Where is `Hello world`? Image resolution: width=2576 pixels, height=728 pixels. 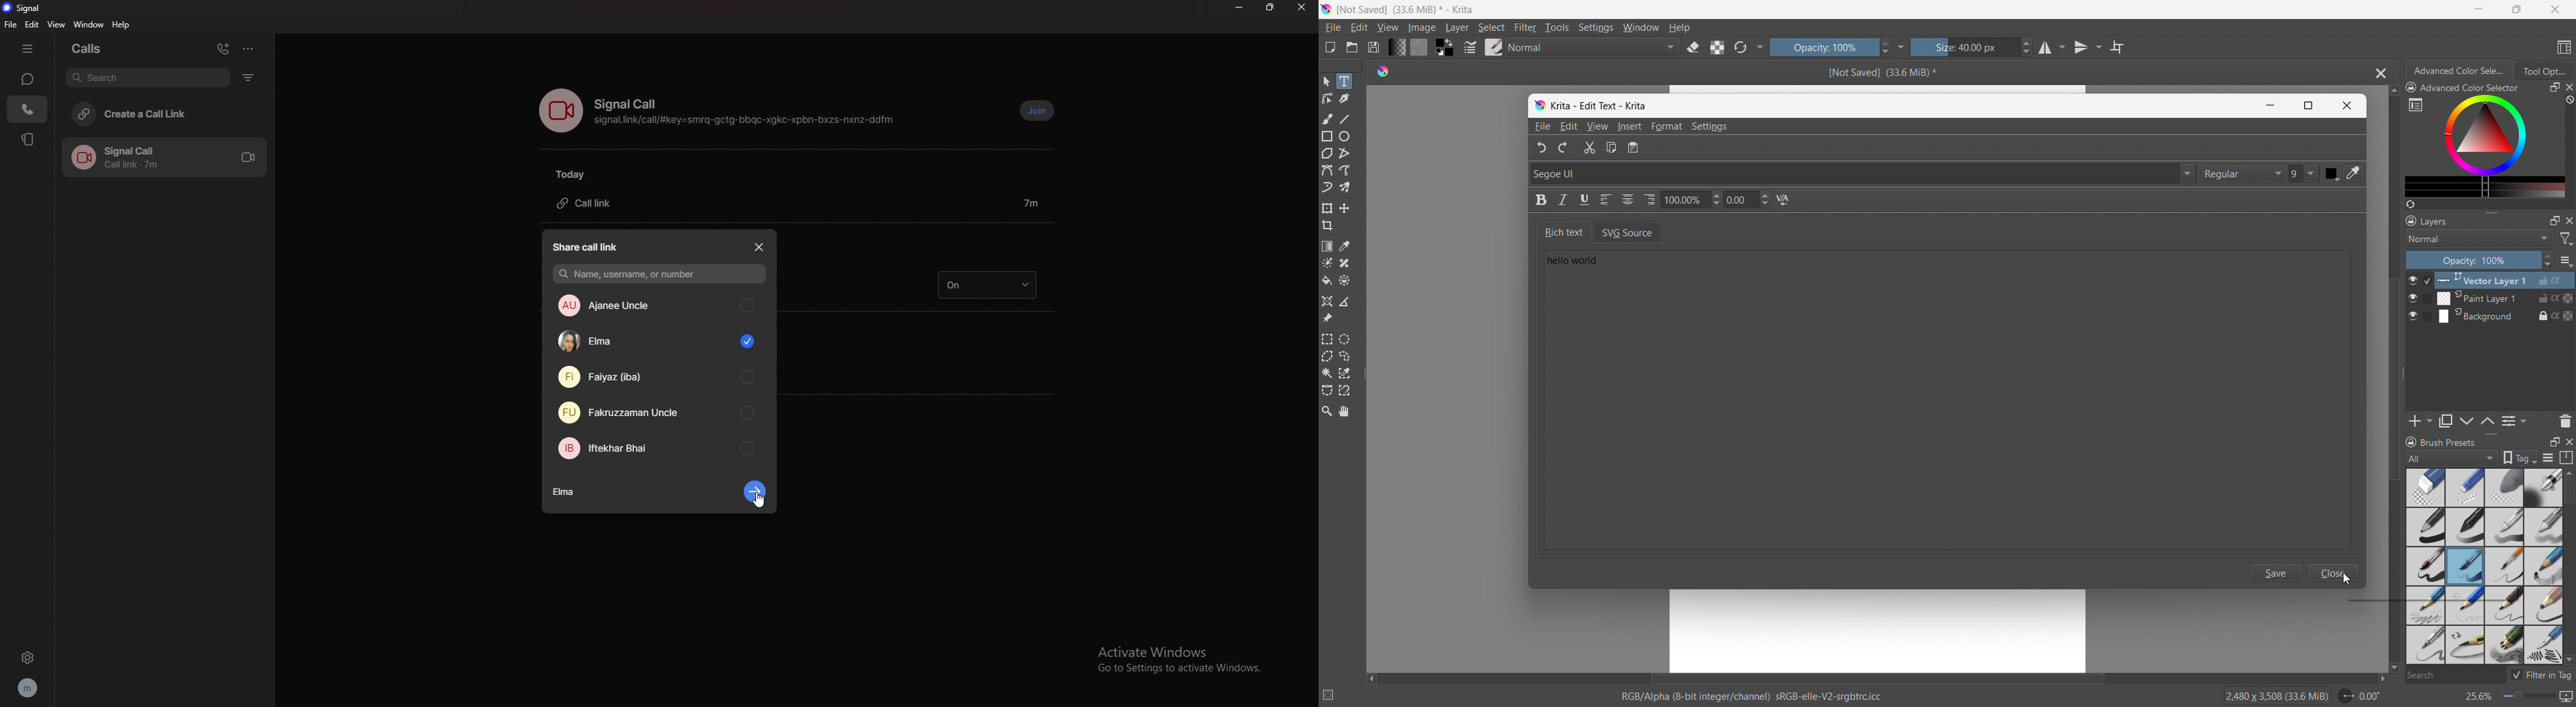
Hello world is located at coordinates (1589, 264).